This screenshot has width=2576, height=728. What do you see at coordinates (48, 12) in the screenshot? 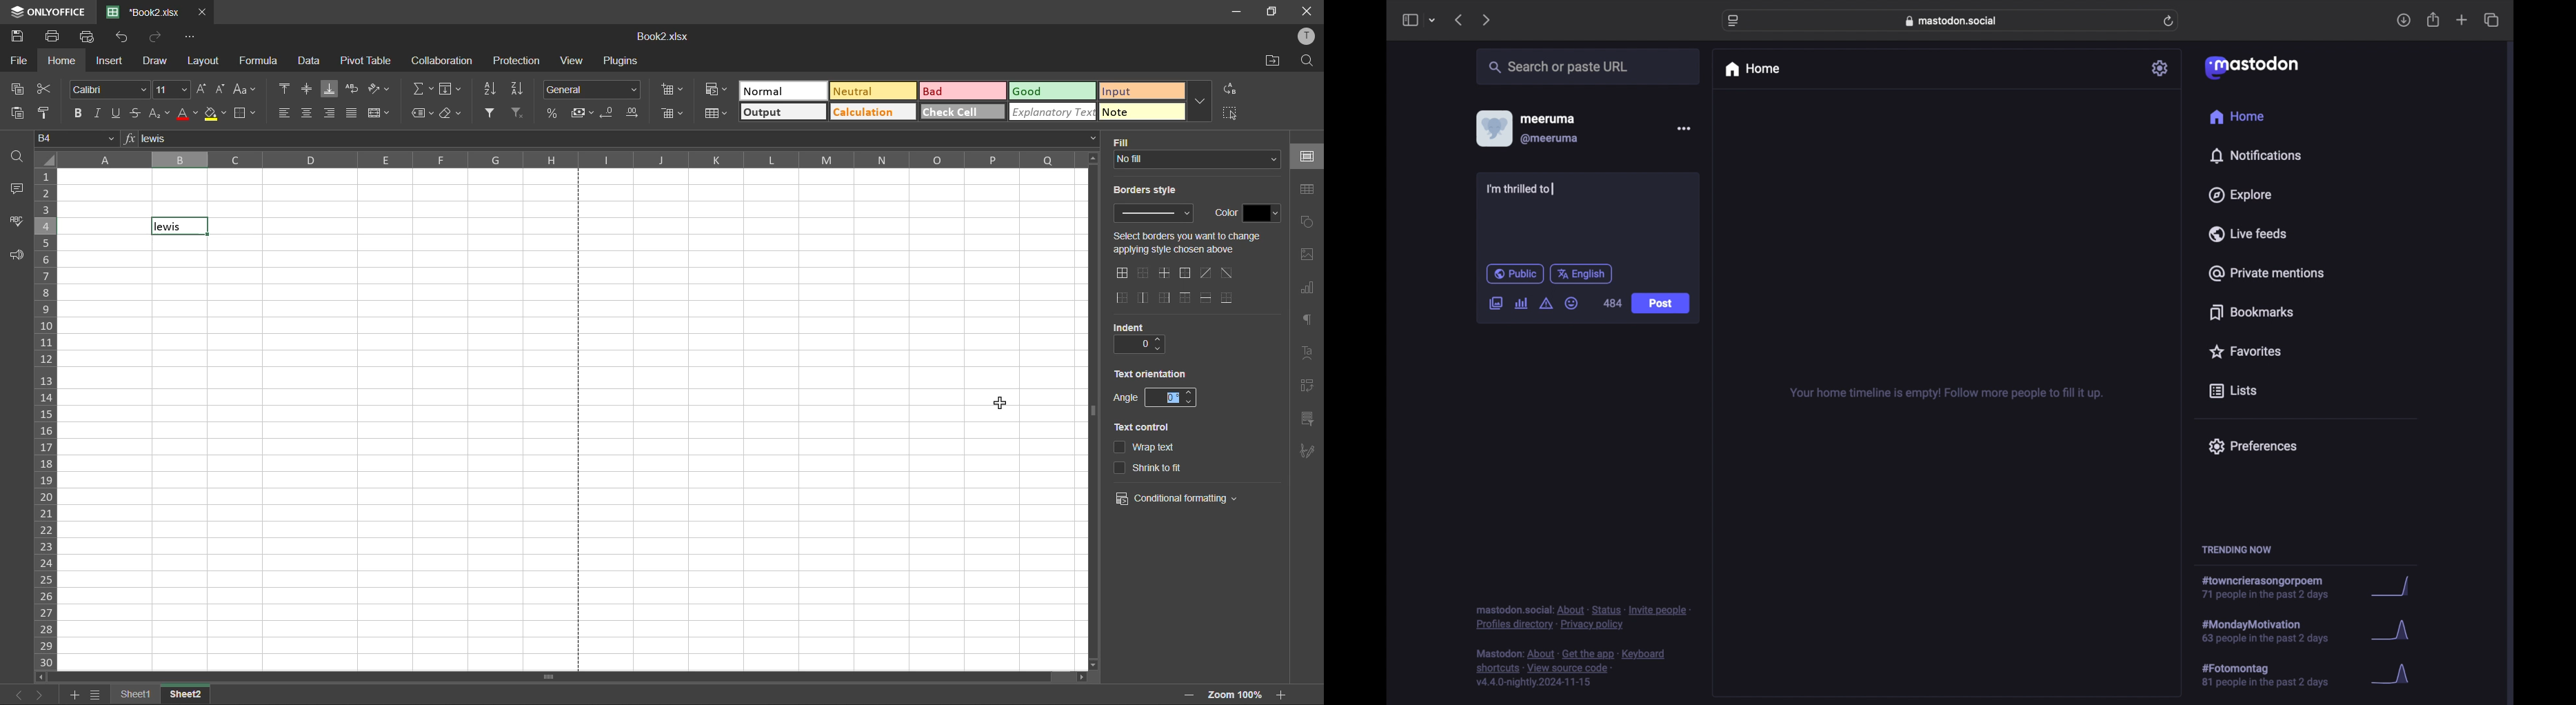
I see `app name` at bounding box center [48, 12].